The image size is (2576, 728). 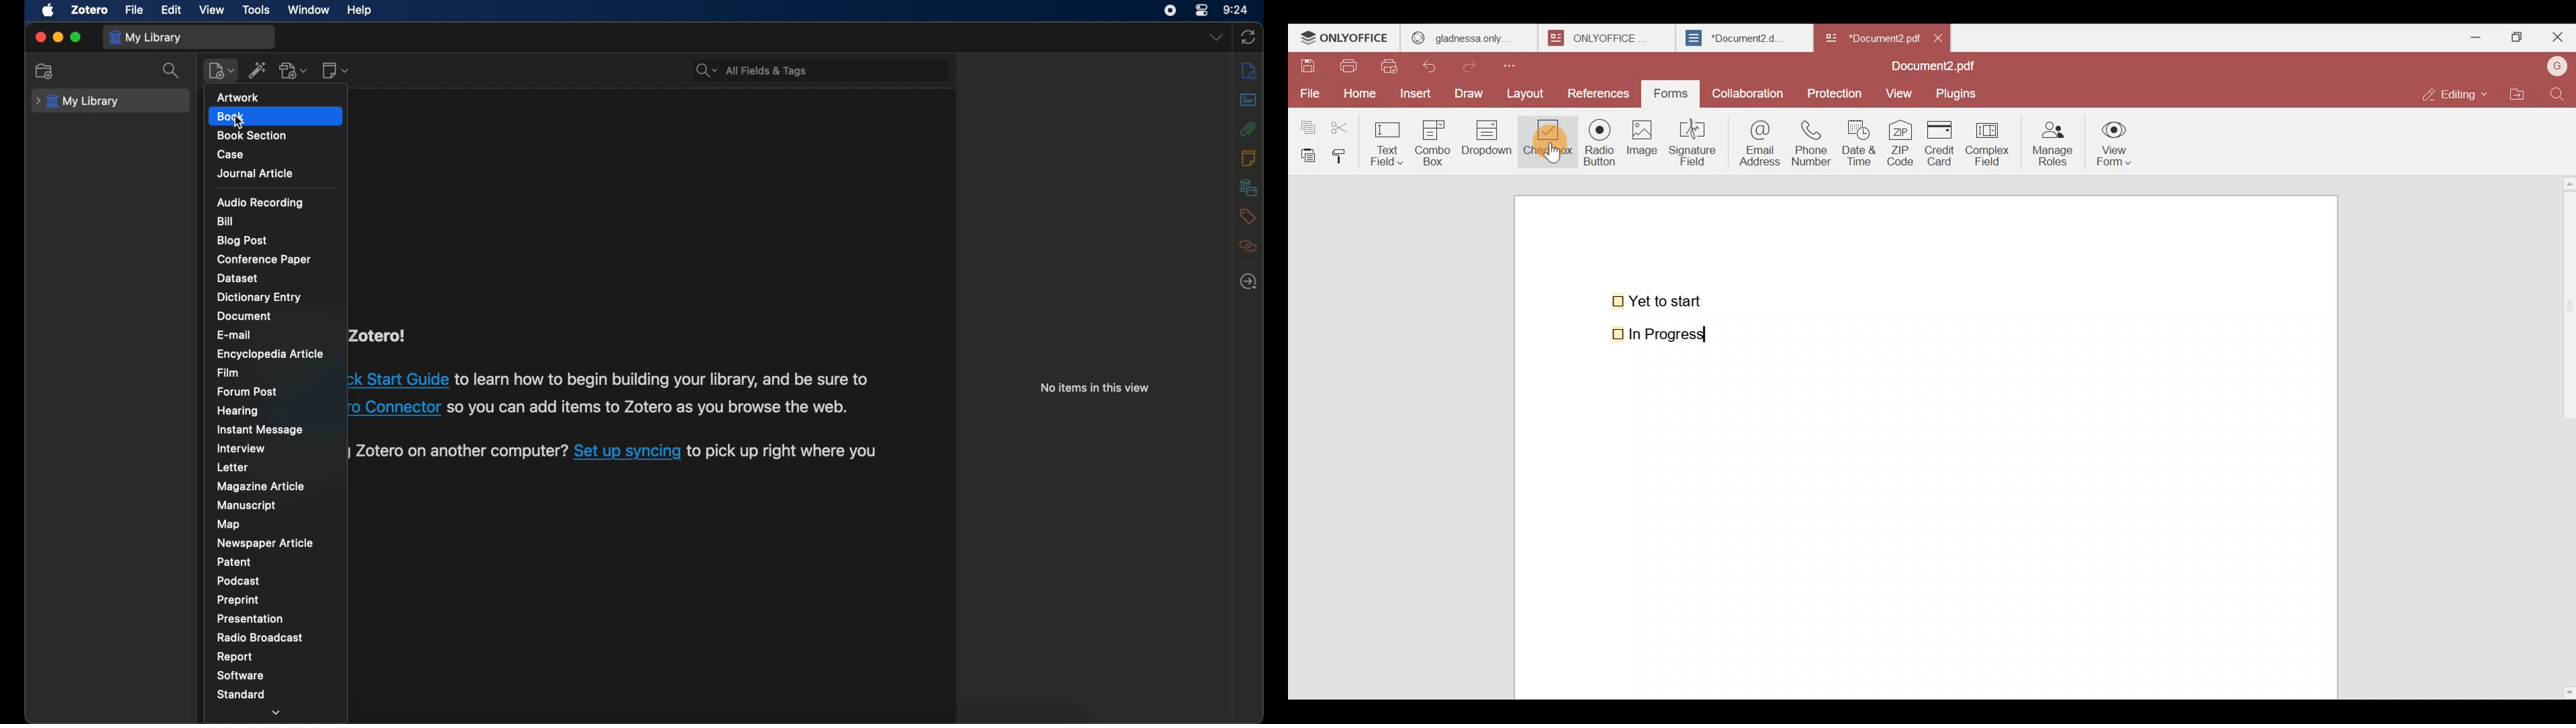 I want to click on film, so click(x=229, y=372).